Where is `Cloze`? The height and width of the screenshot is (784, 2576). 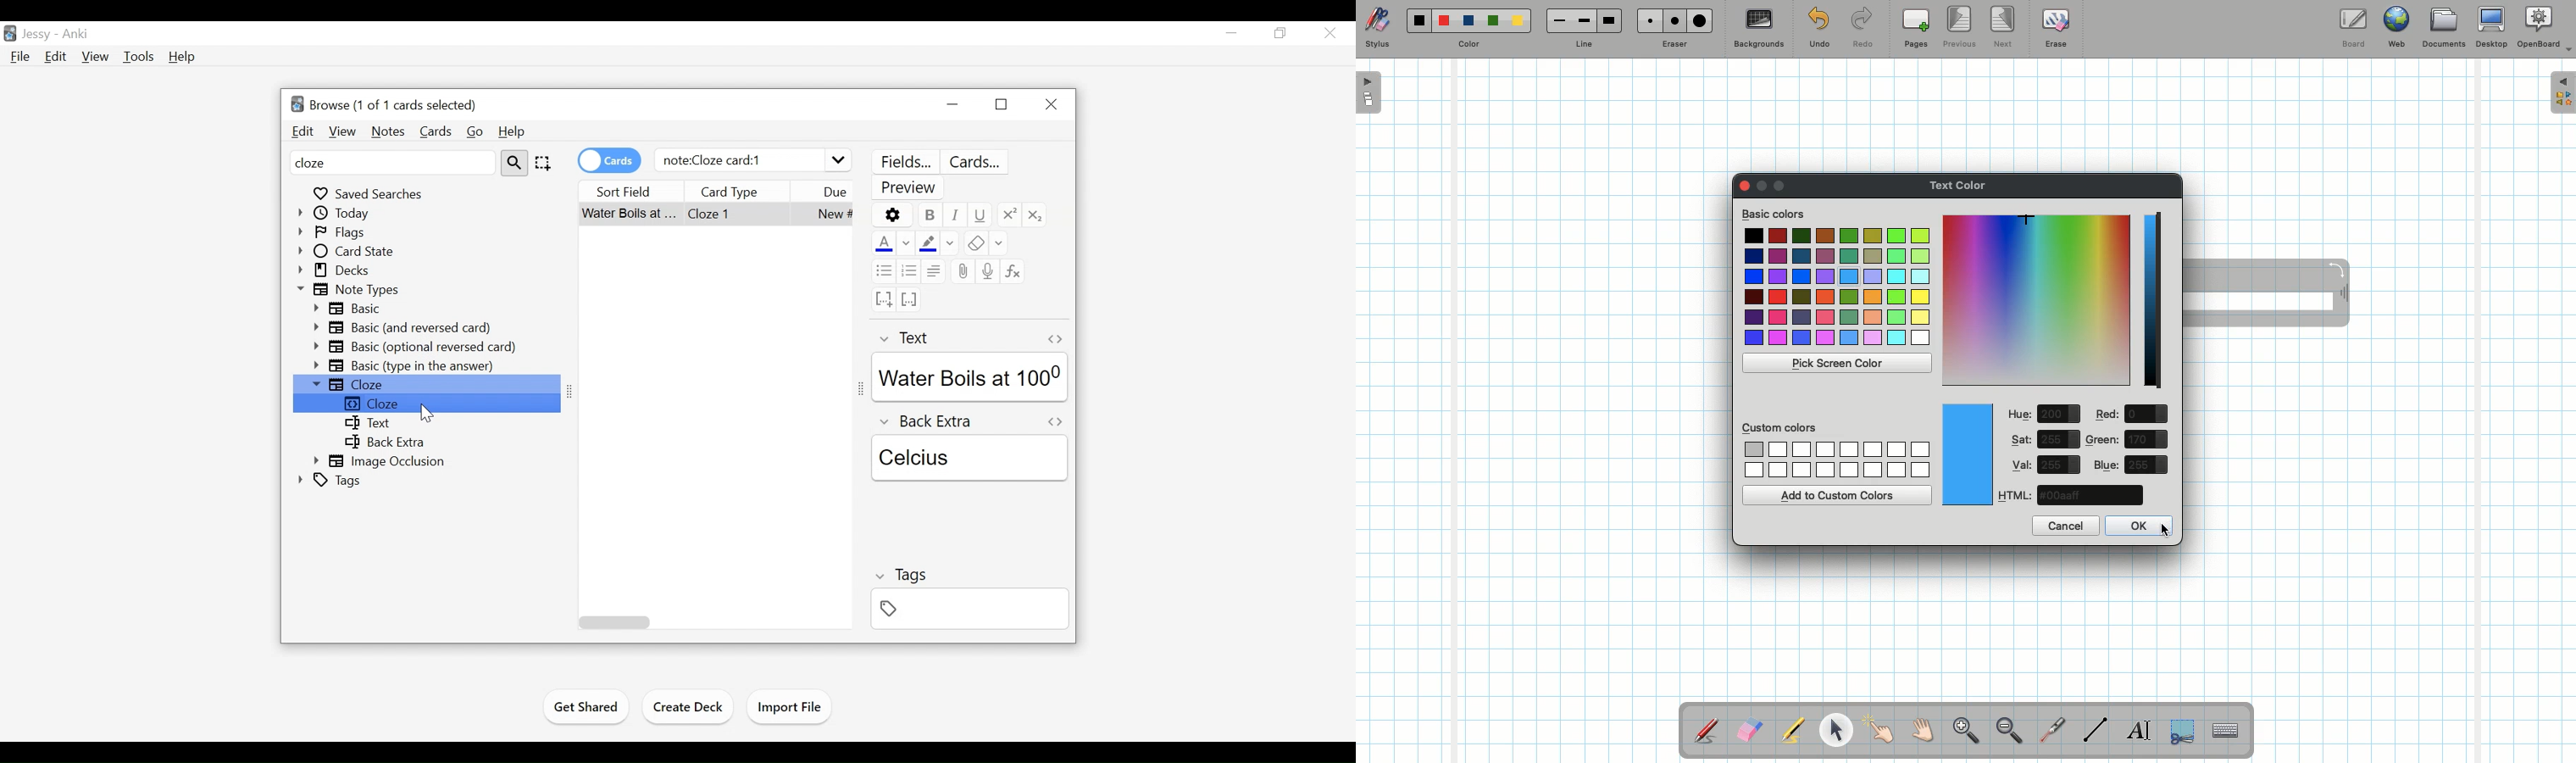
Cloze is located at coordinates (426, 403).